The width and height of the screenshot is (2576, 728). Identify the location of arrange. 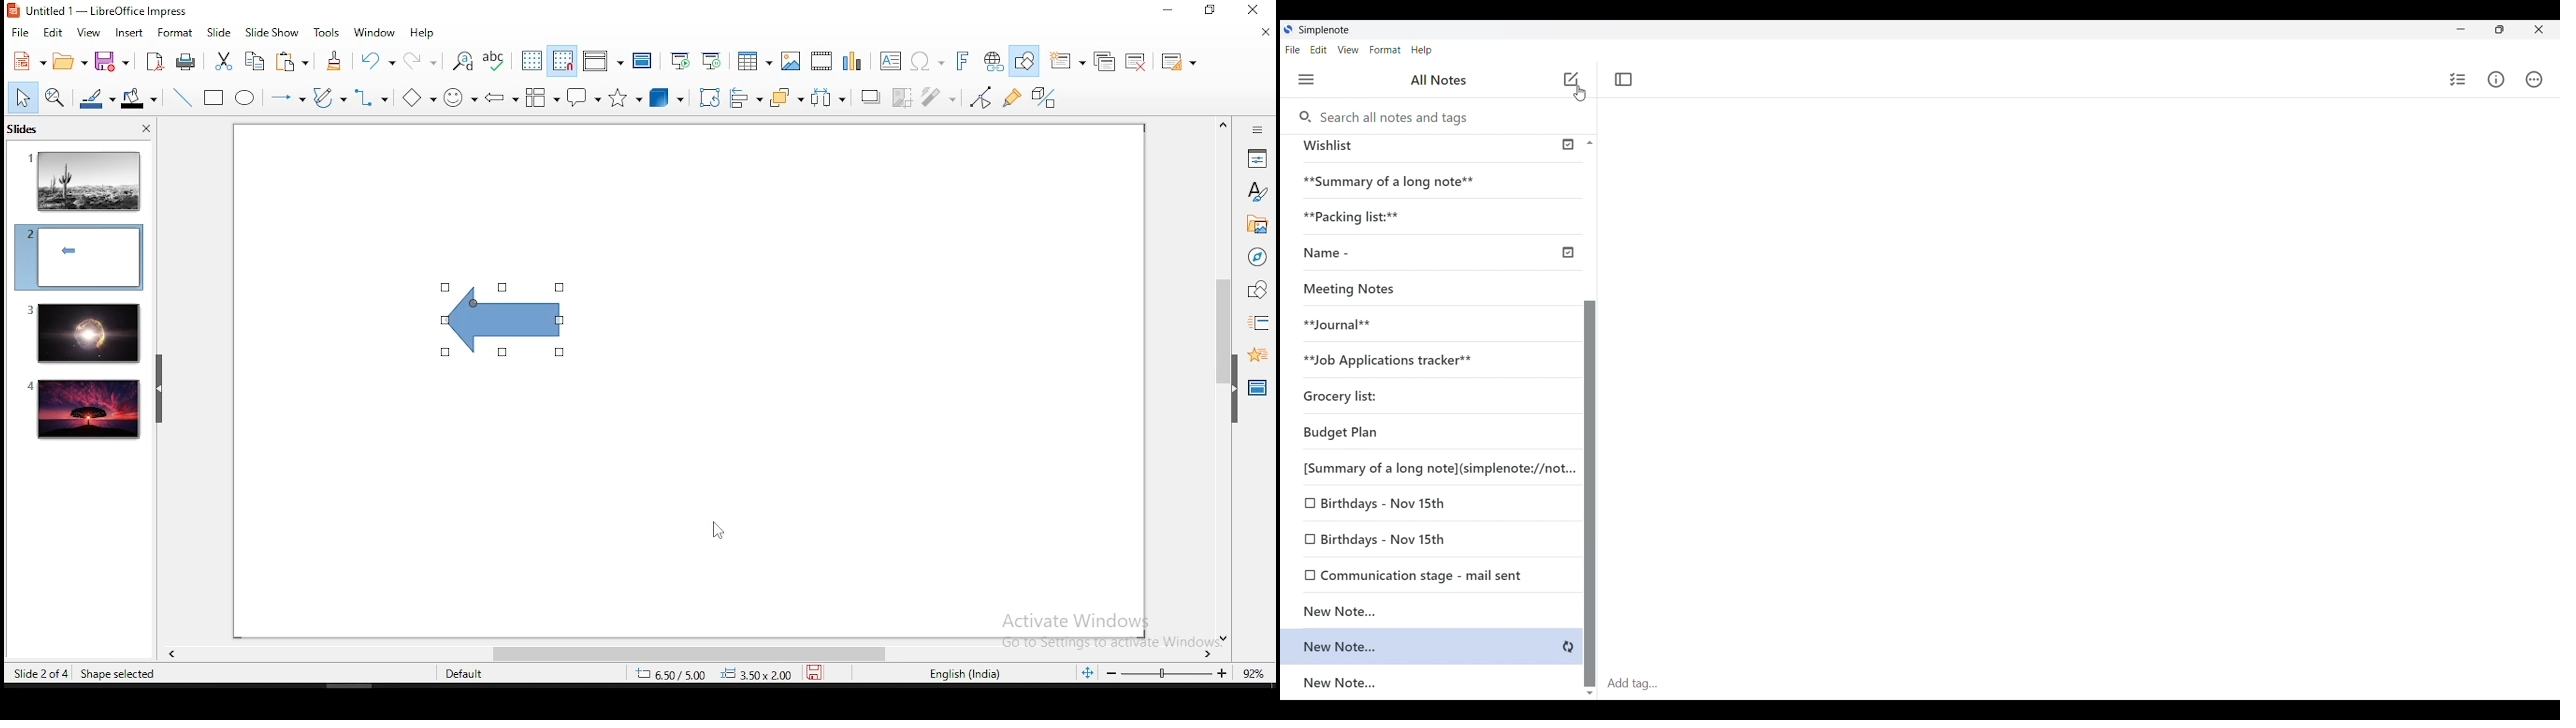
(788, 99).